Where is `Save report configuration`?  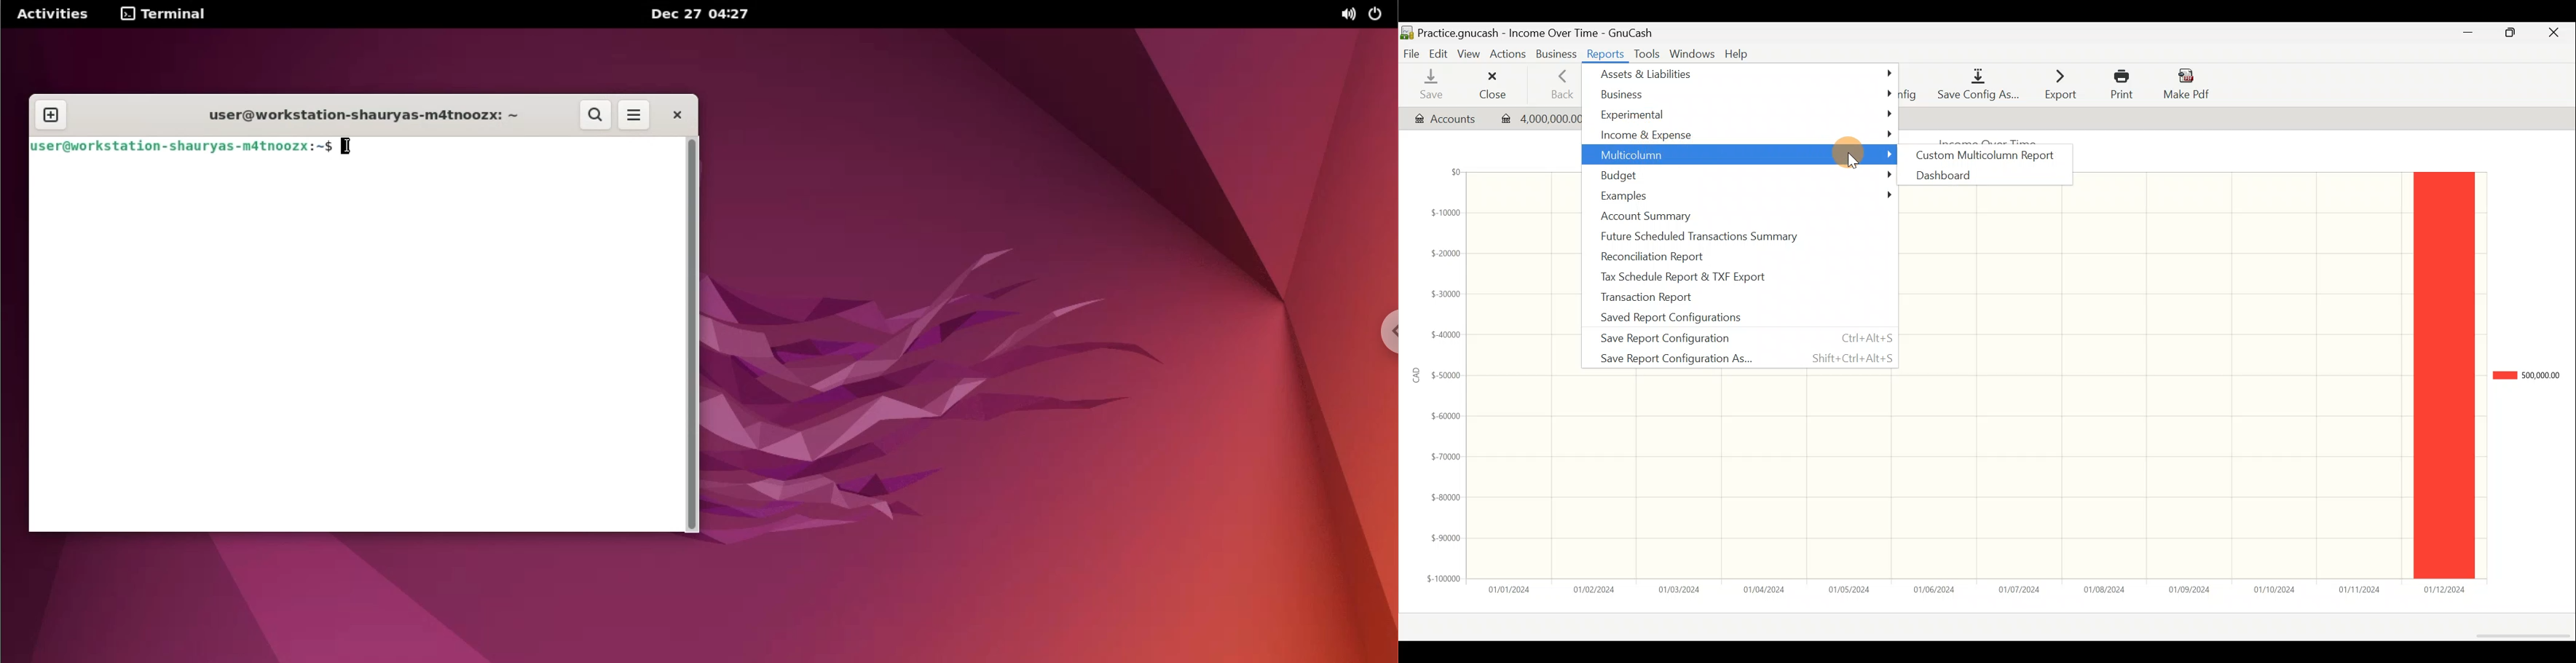 Save report configuration is located at coordinates (1738, 339).